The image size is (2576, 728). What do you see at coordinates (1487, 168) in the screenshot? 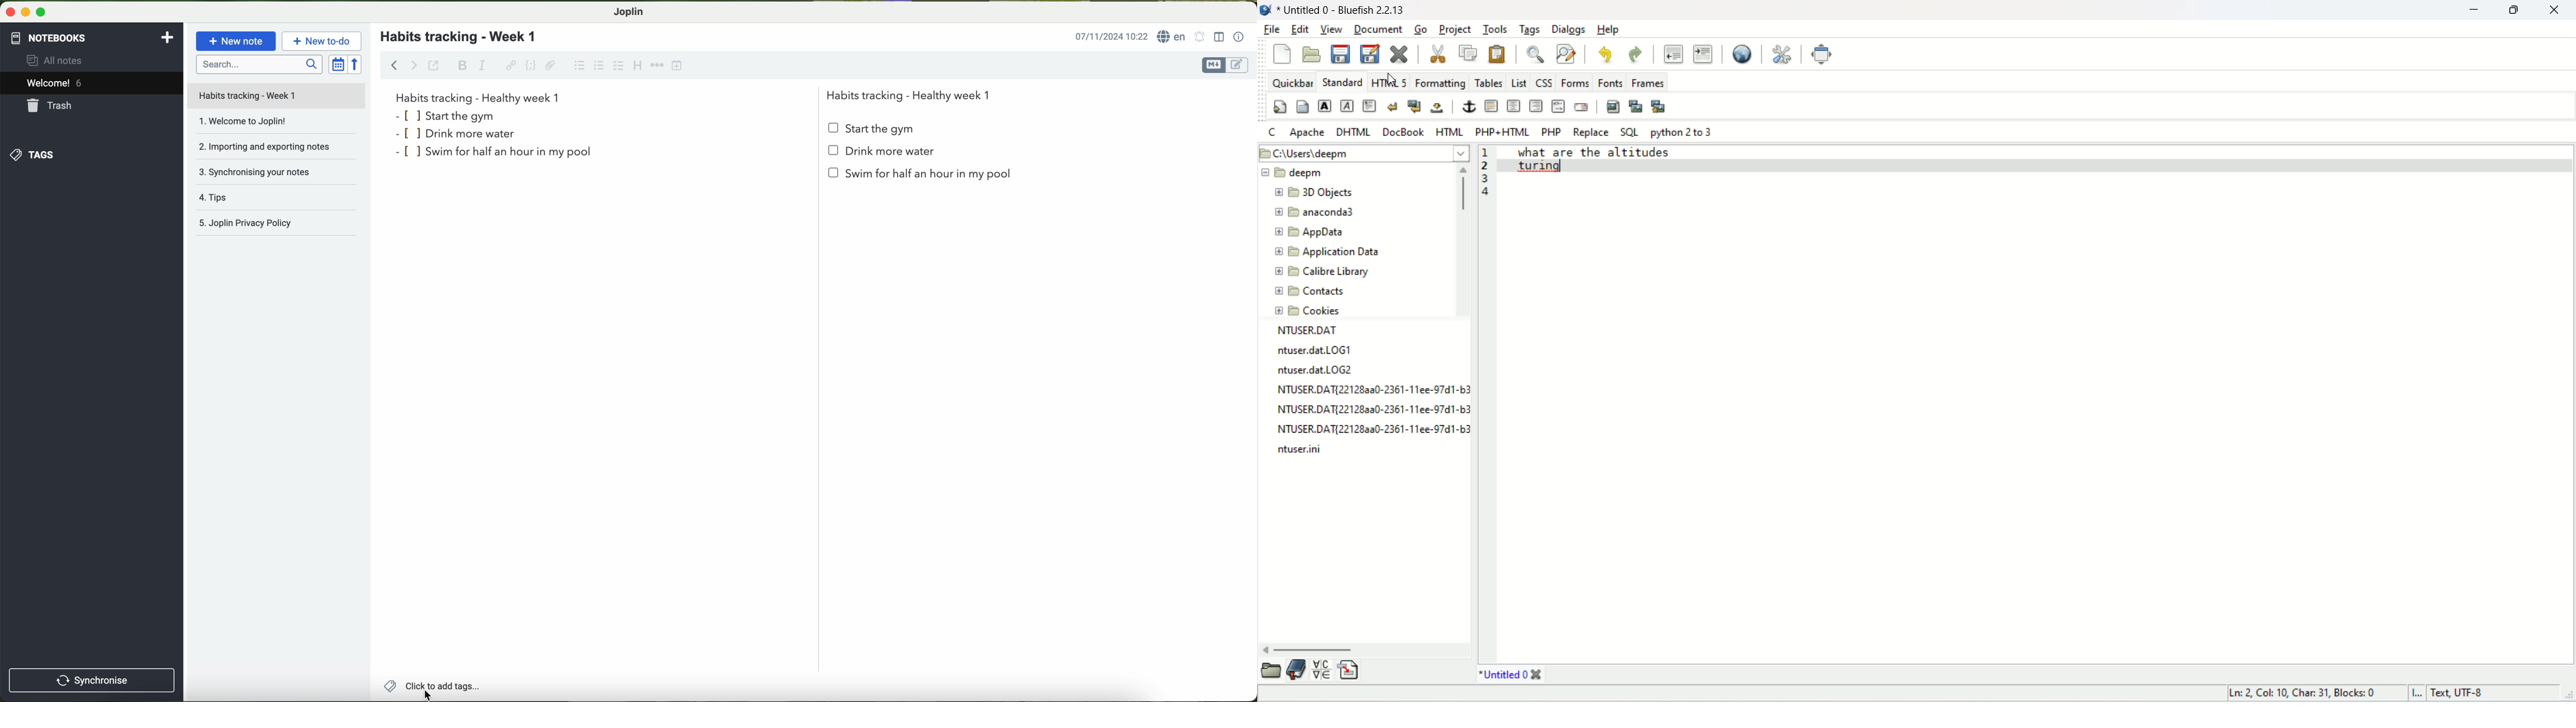
I see `line number` at bounding box center [1487, 168].